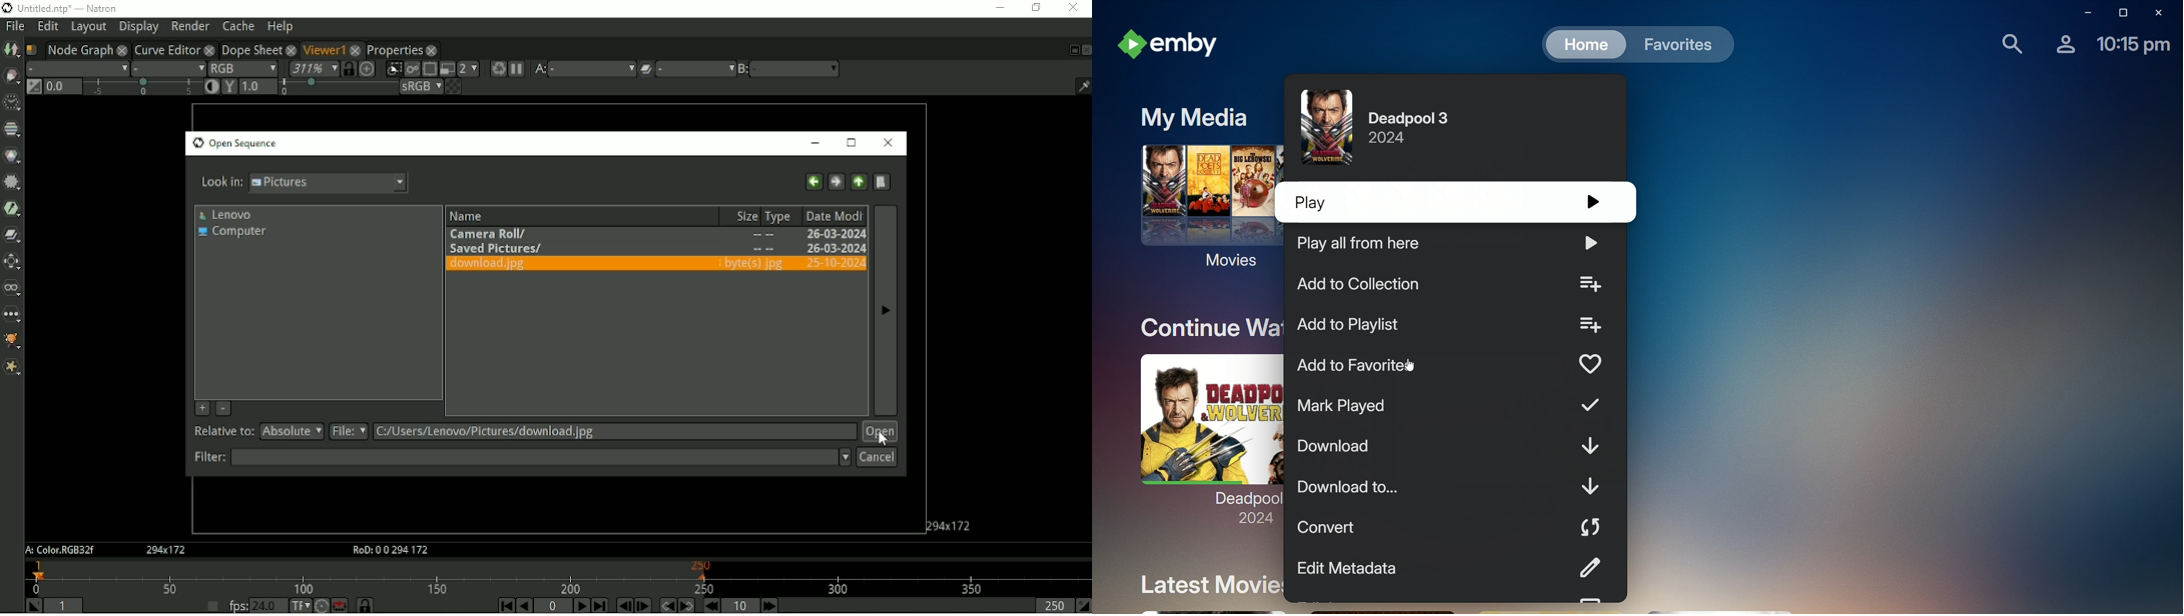 Image resolution: width=2184 pixels, height=616 pixels. What do you see at coordinates (580, 605) in the screenshot?
I see `Play forward` at bounding box center [580, 605].